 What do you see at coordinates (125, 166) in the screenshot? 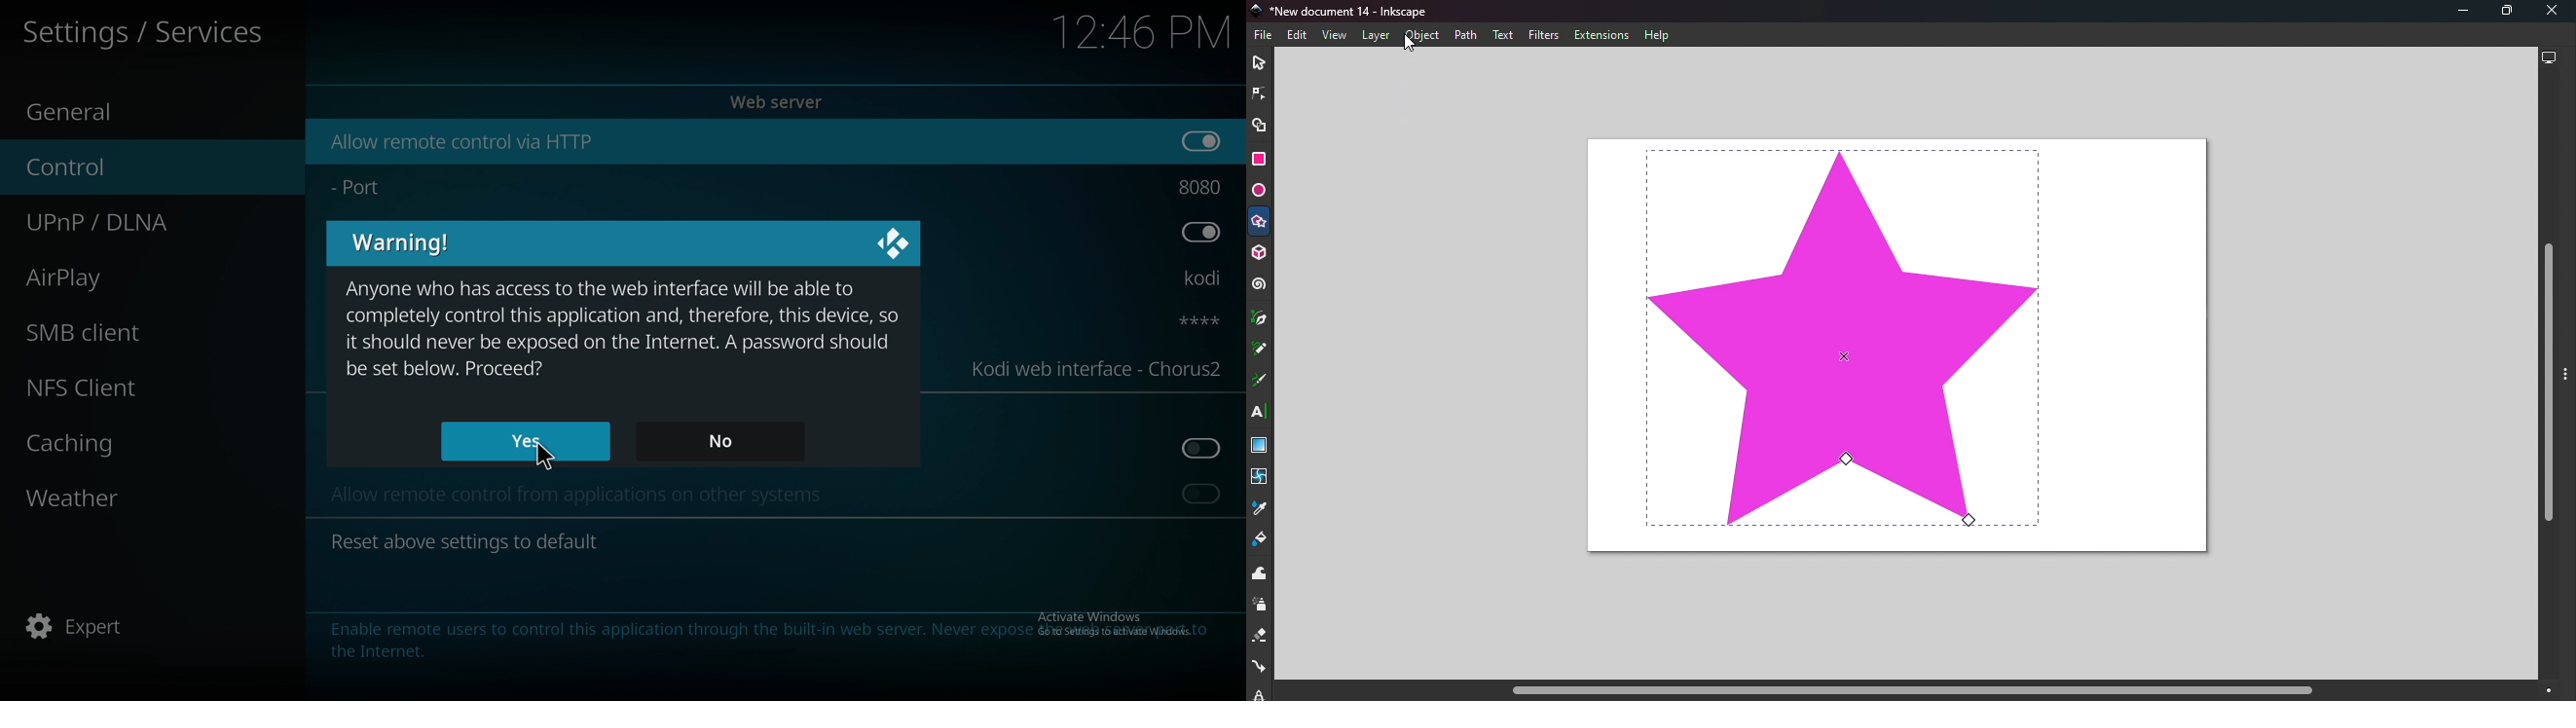
I see `control` at bounding box center [125, 166].